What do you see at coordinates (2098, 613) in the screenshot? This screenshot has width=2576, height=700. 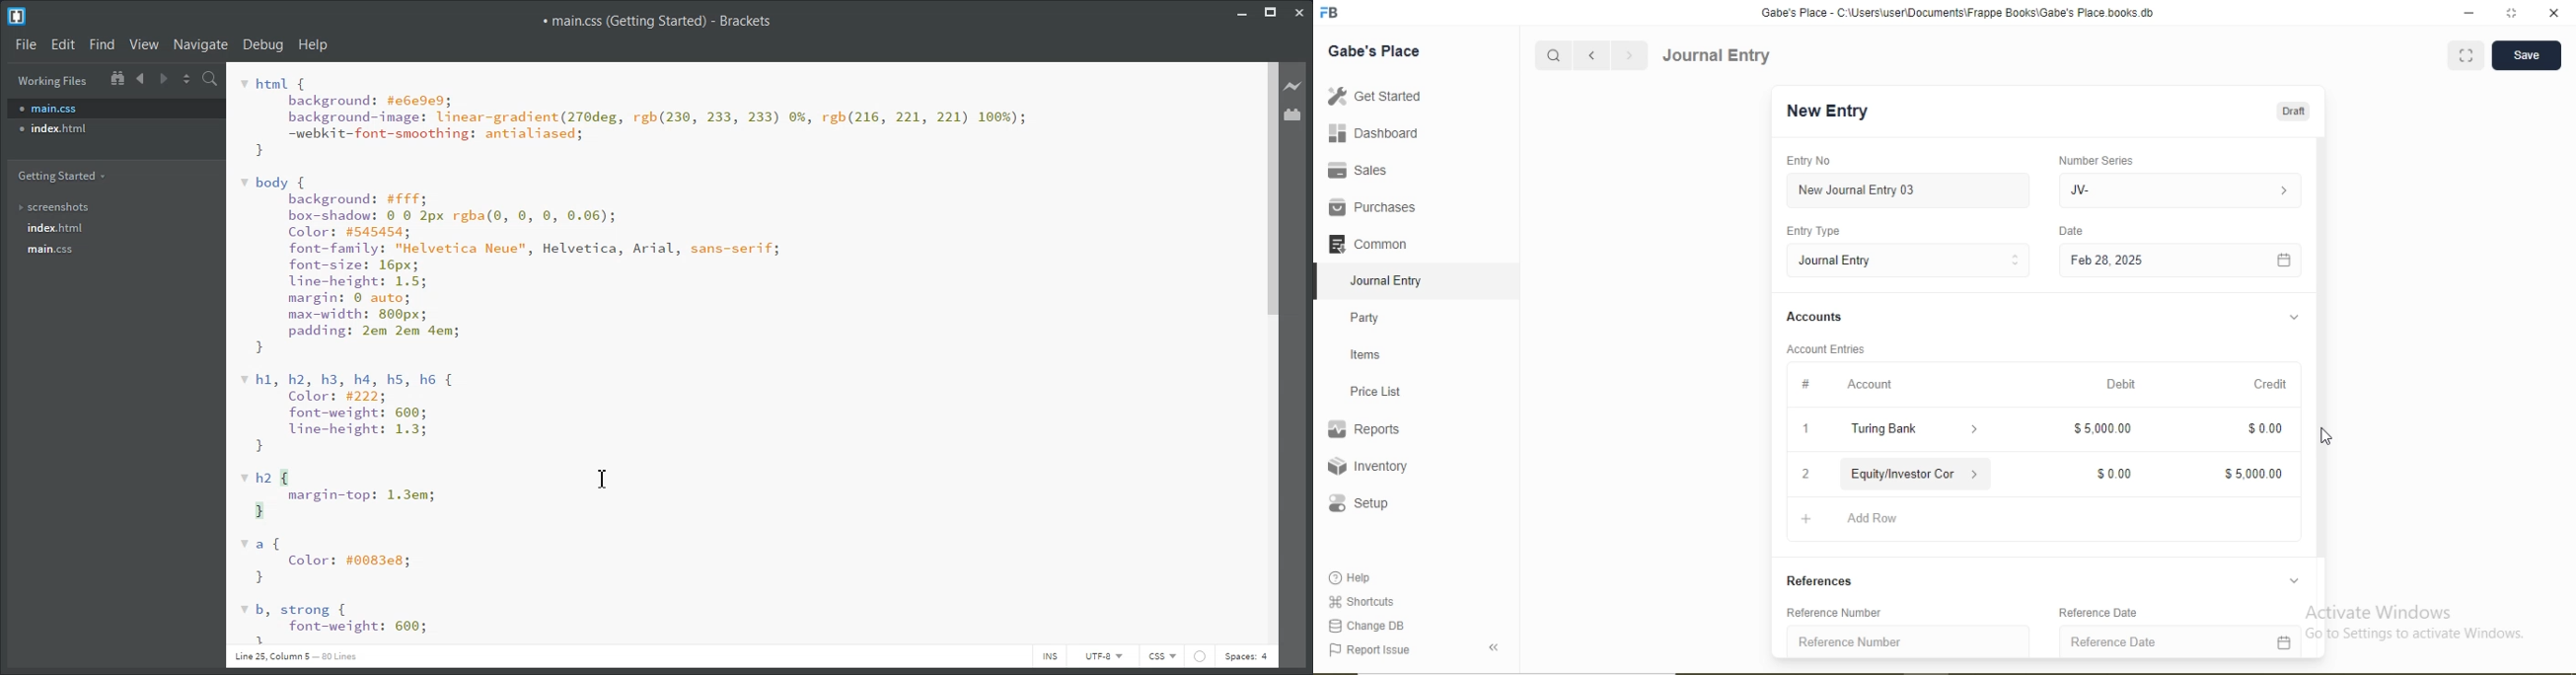 I see `Reference Date` at bounding box center [2098, 613].